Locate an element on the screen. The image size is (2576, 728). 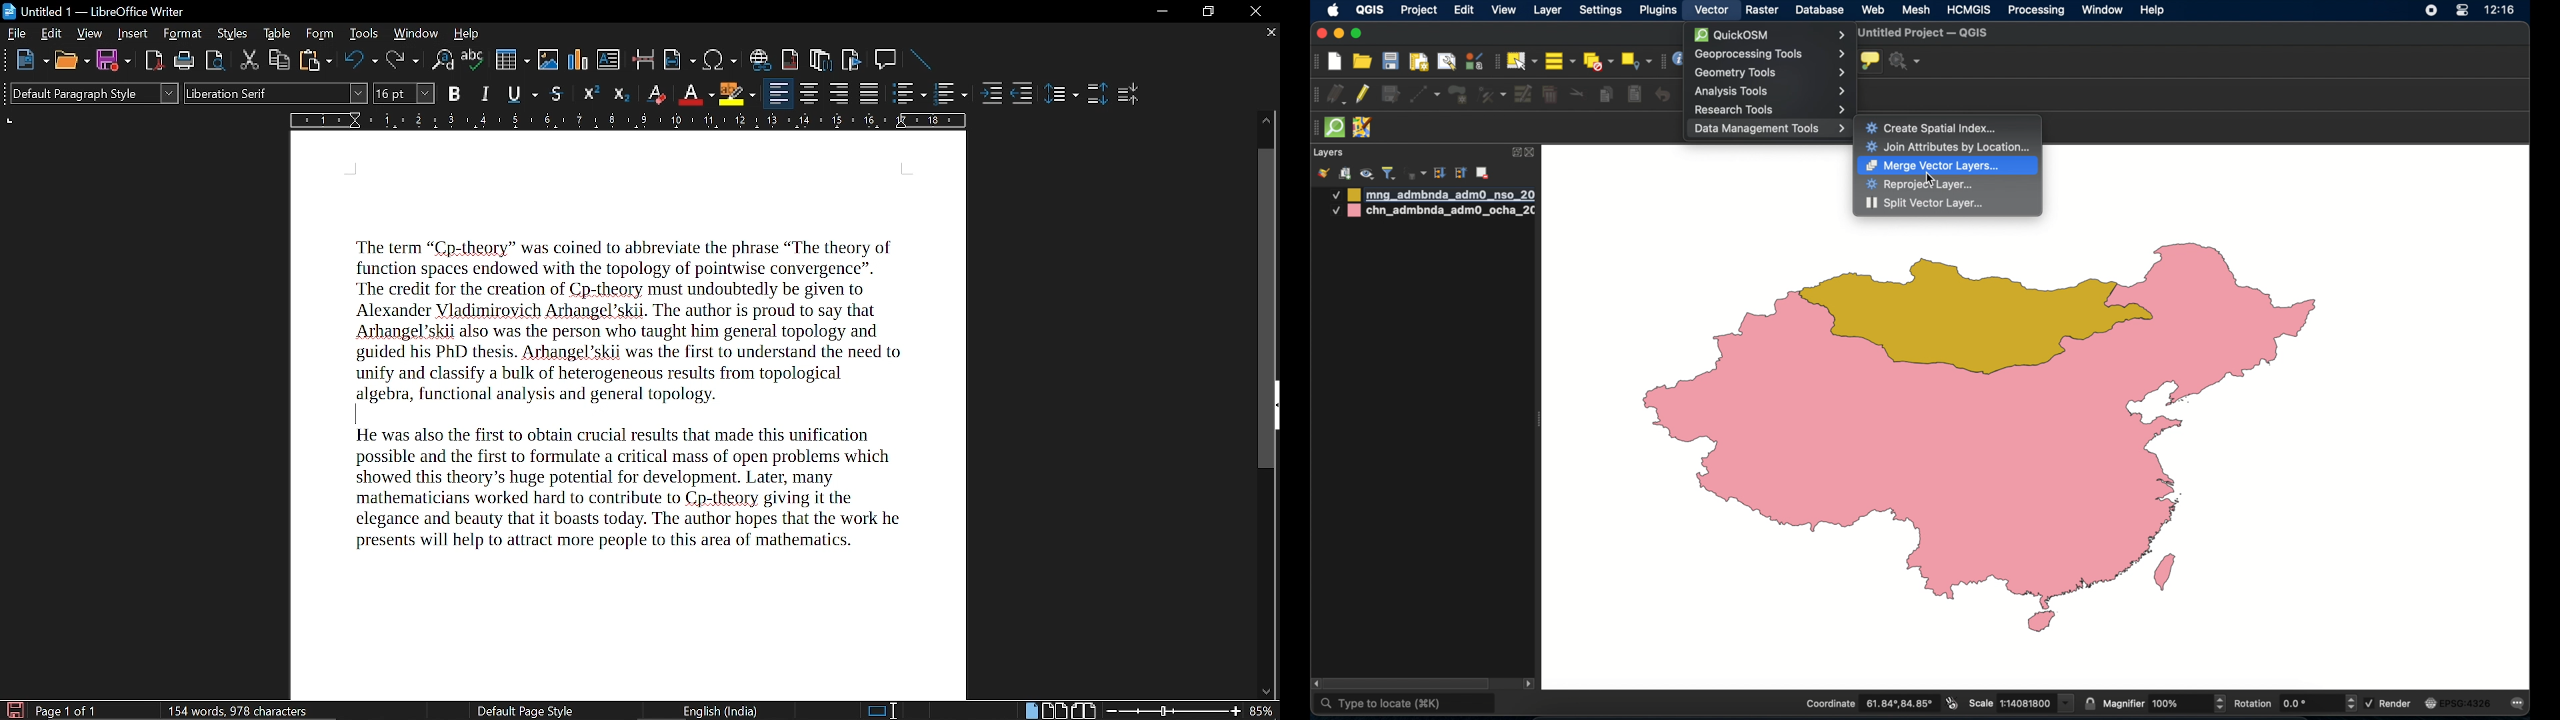
Text style is located at coordinates (276, 94).